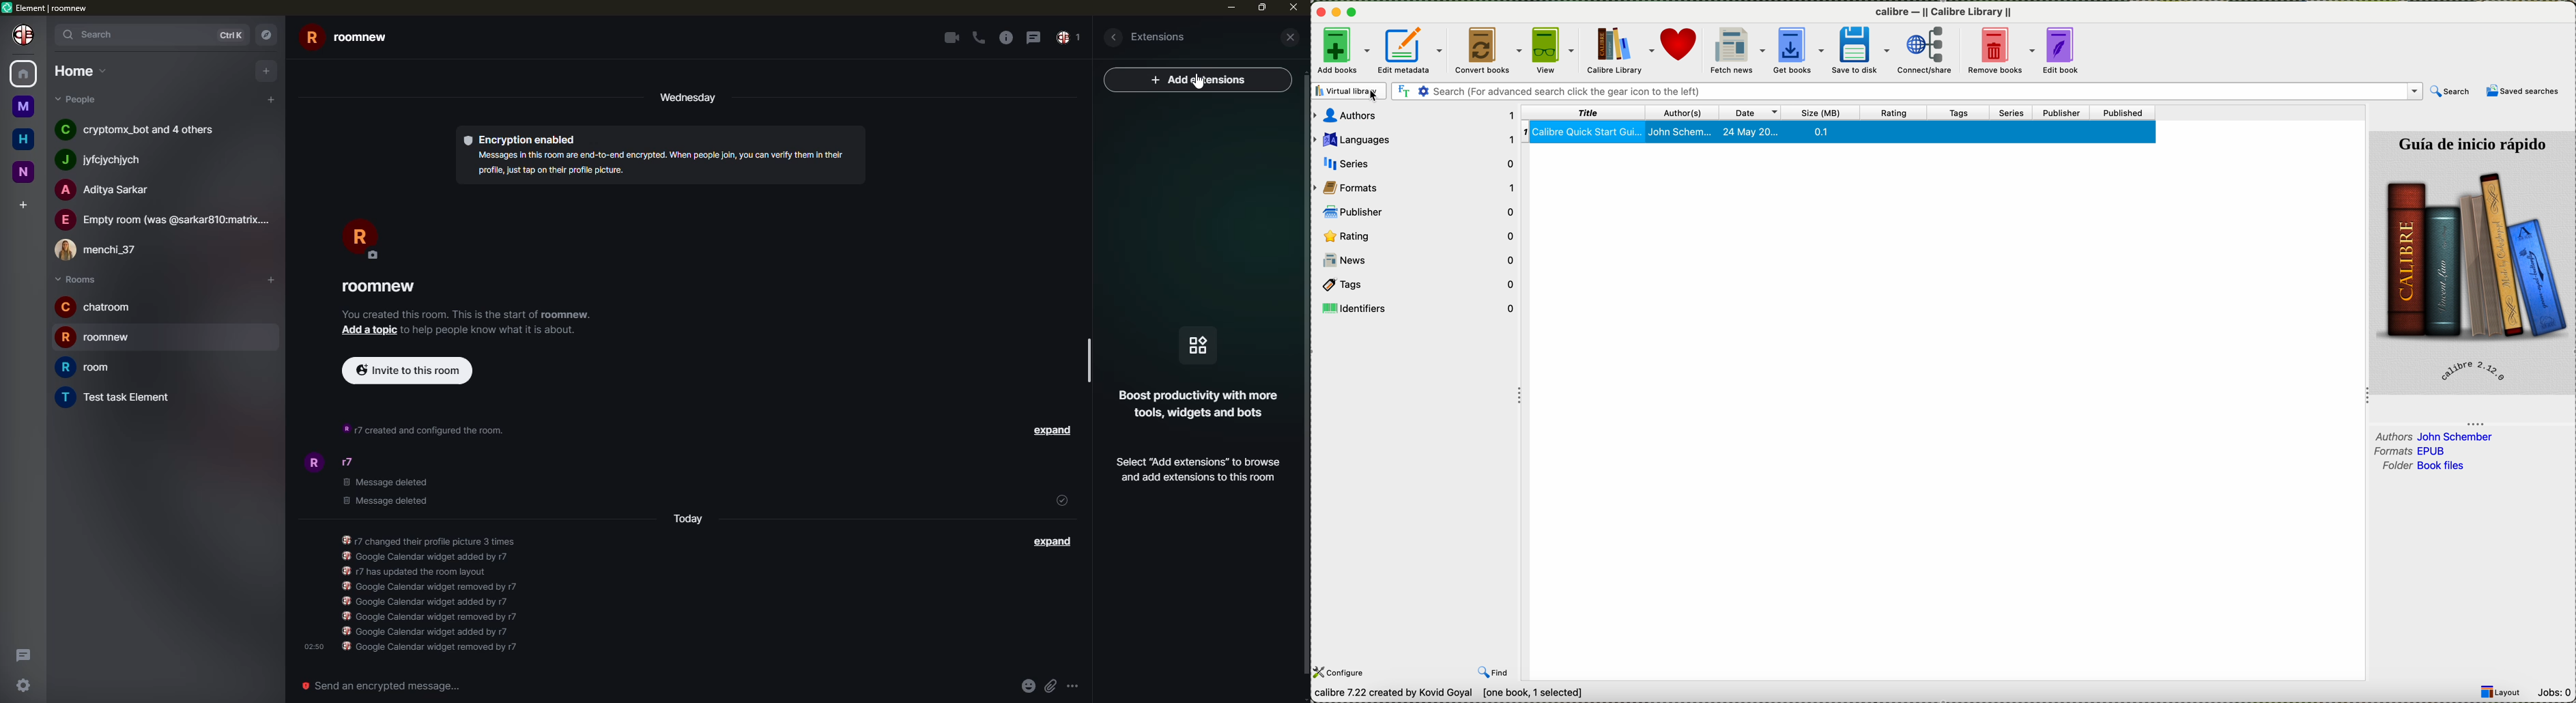 Image resolution: width=2576 pixels, height=728 pixels. Describe the element at coordinates (109, 190) in the screenshot. I see `people` at that location.